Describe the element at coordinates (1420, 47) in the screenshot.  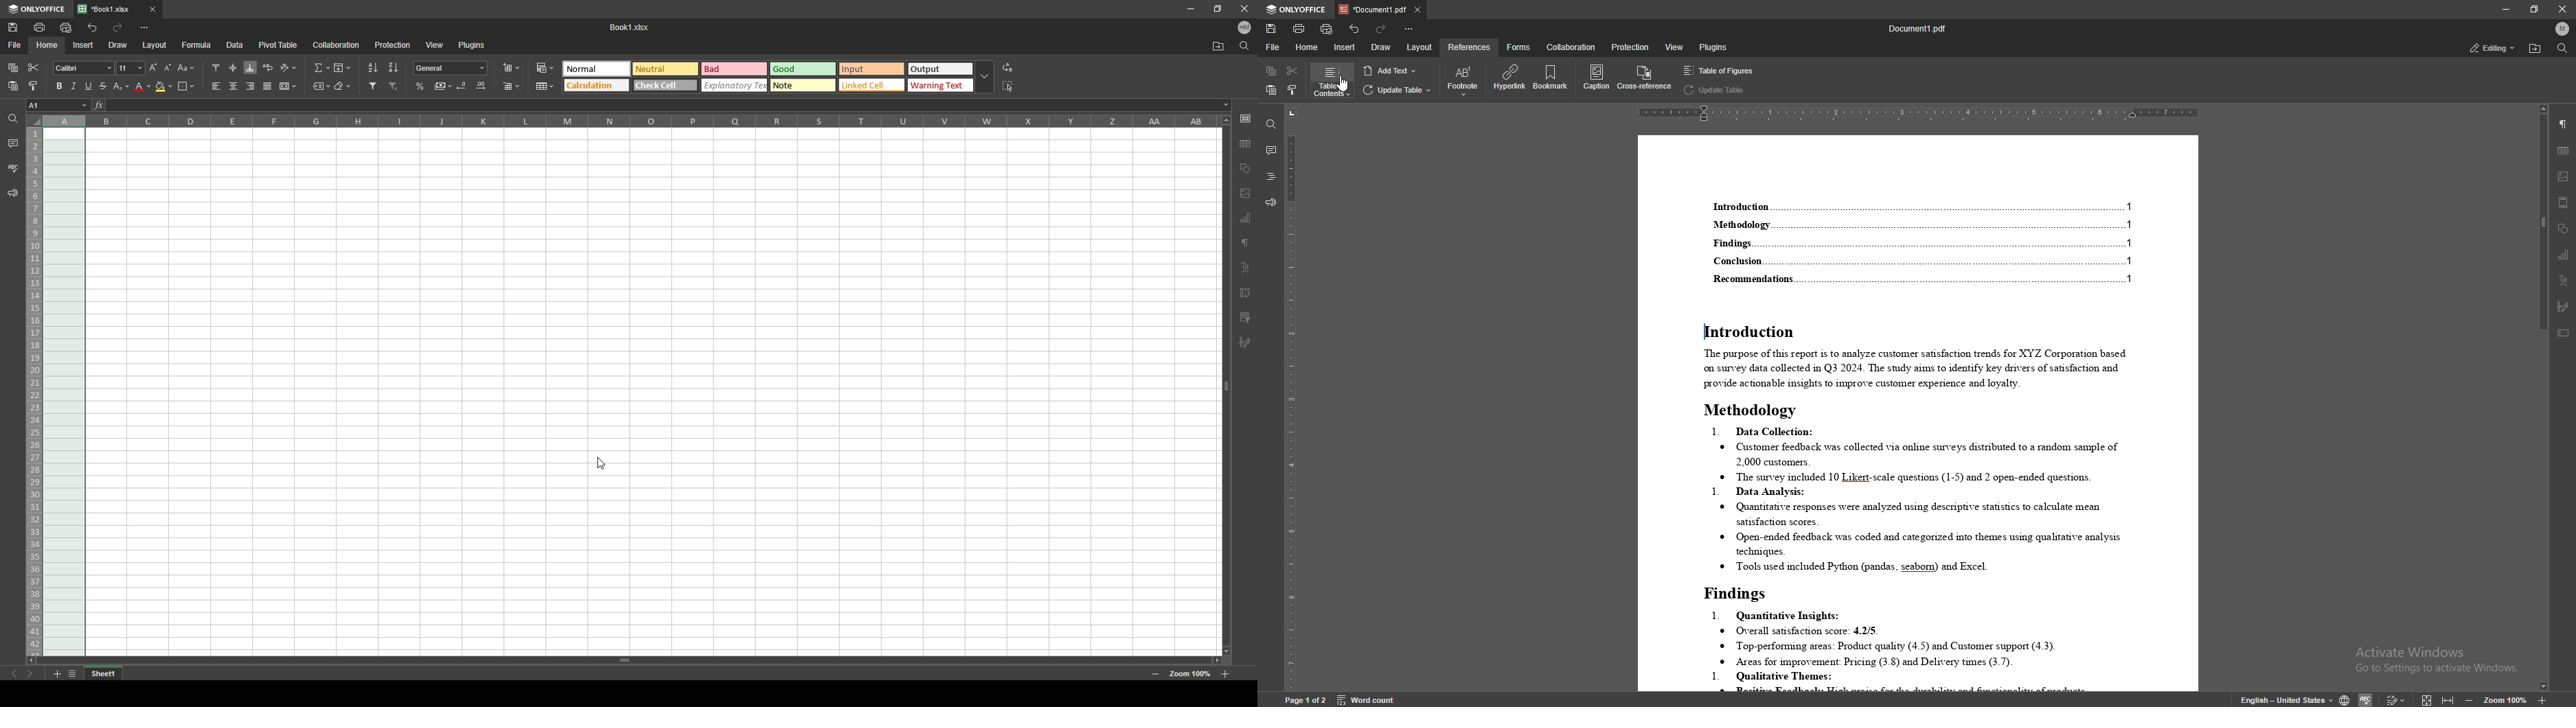
I see `layout` at that location.